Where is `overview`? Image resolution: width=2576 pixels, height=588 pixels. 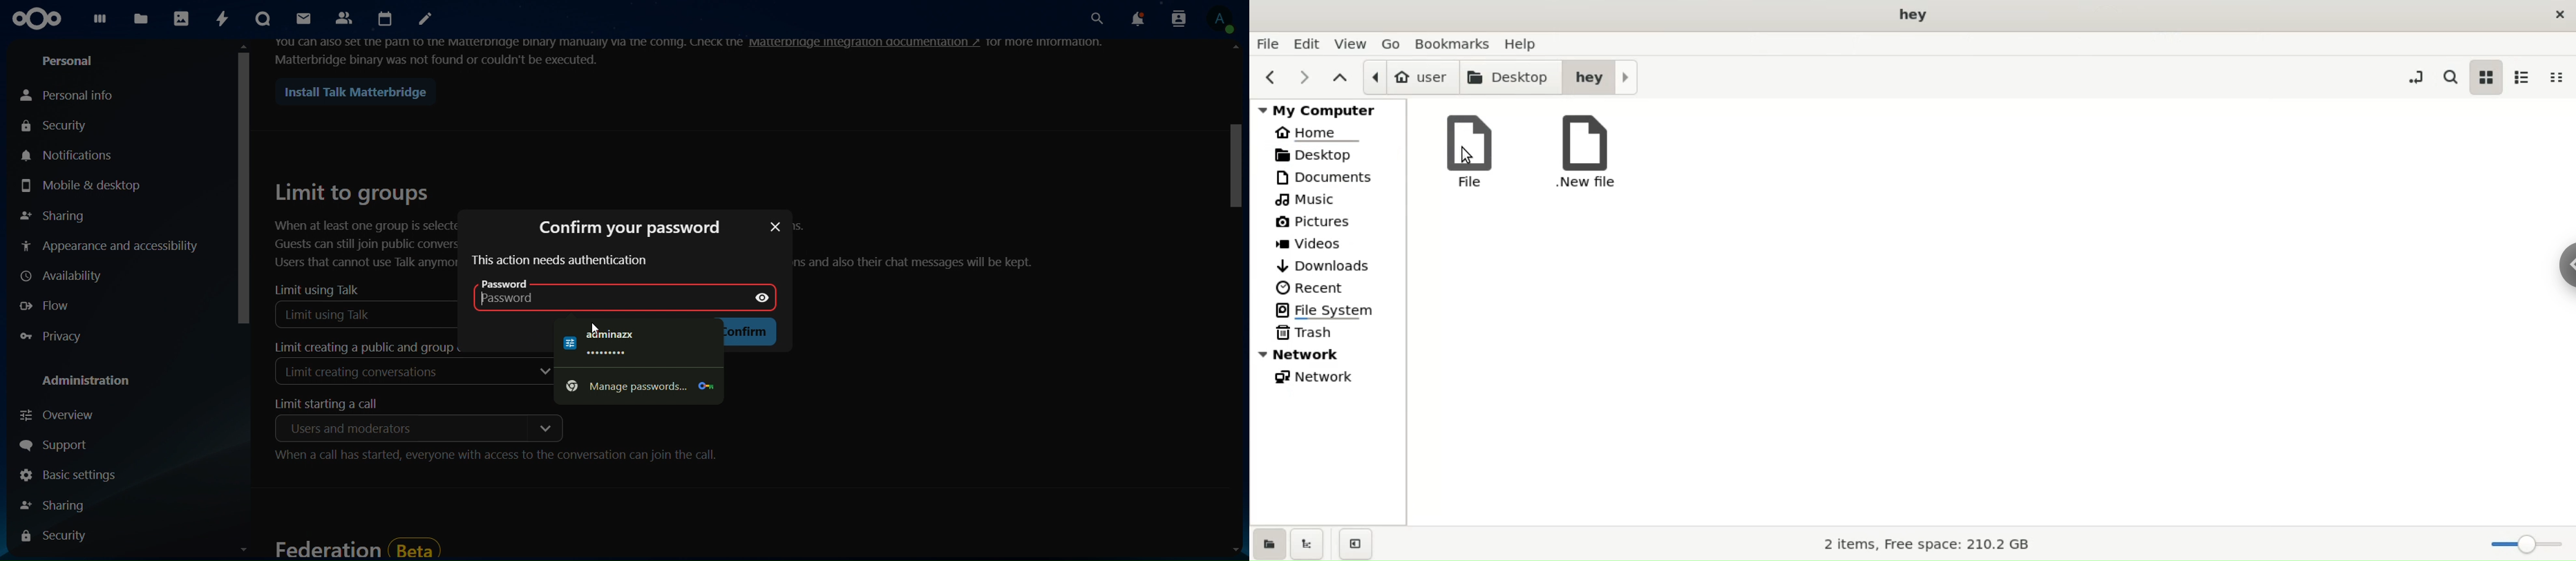
overview is located at coordinates (61, 415).